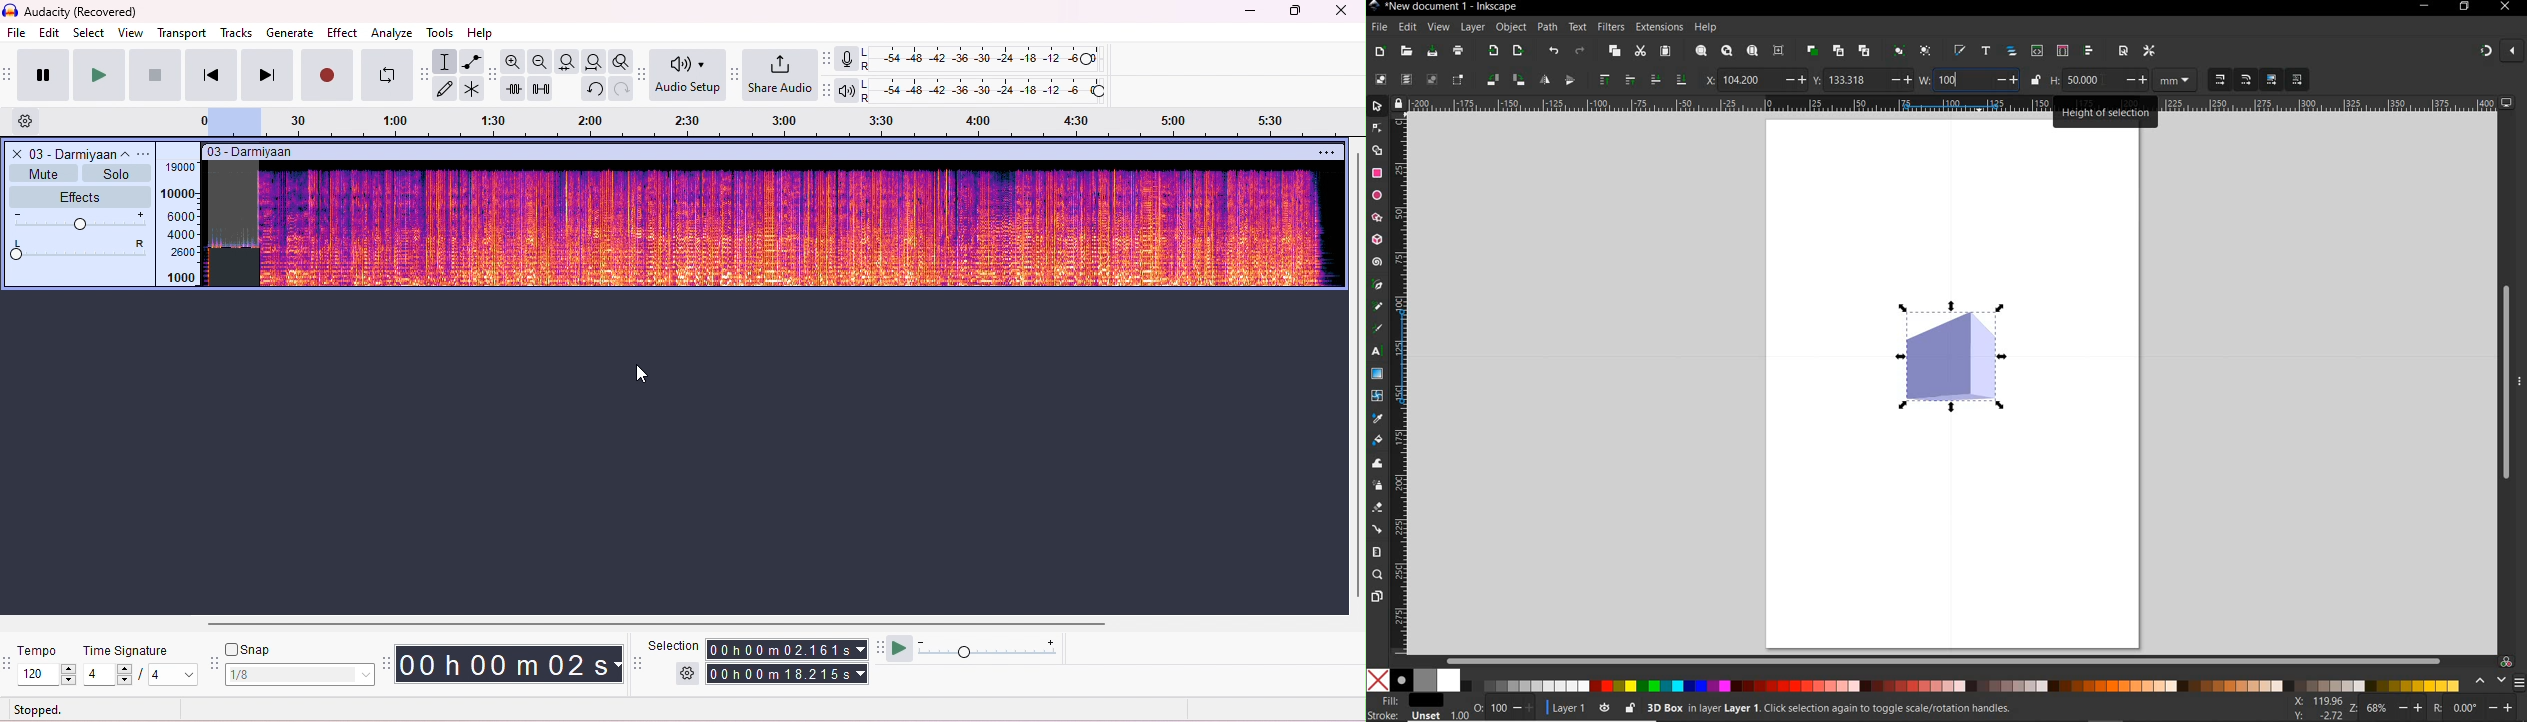 The height and width of the screenshot is (728, 2548). What do you see at coordinates (139, 675) in the screenshot?
I see `select time signature` at bounding box center [139, 675].